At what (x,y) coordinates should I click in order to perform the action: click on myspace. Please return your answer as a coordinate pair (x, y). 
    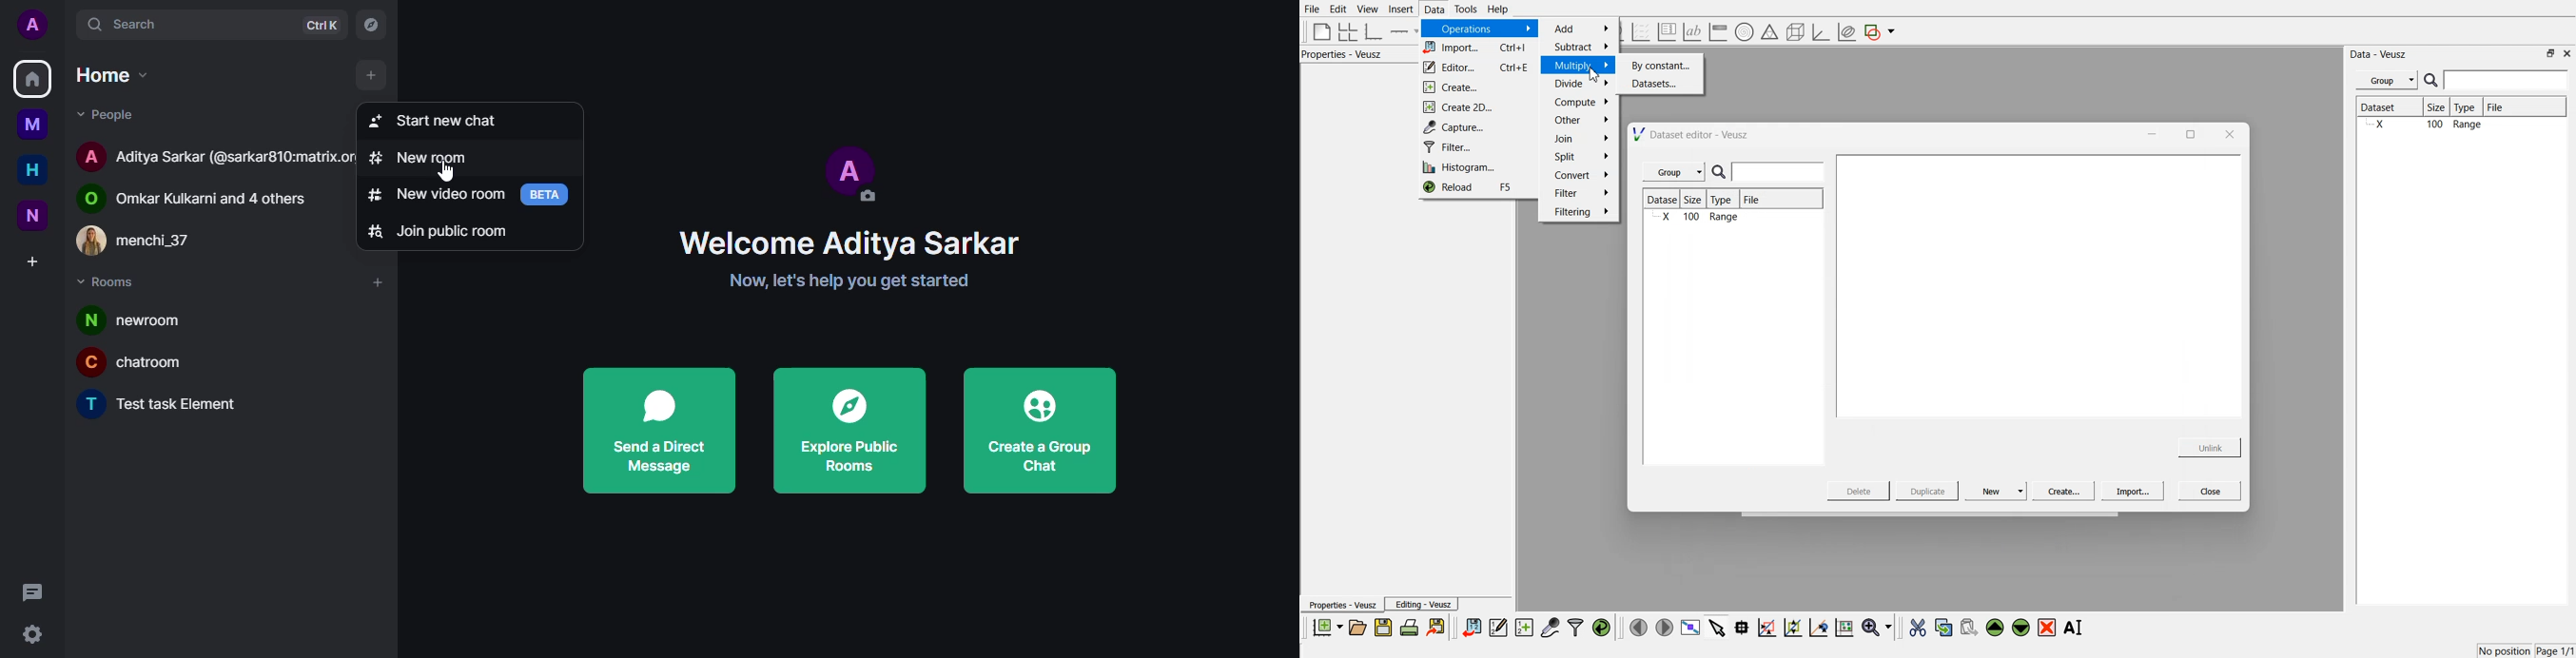
    Looking at the image, I should click on (33, 125).